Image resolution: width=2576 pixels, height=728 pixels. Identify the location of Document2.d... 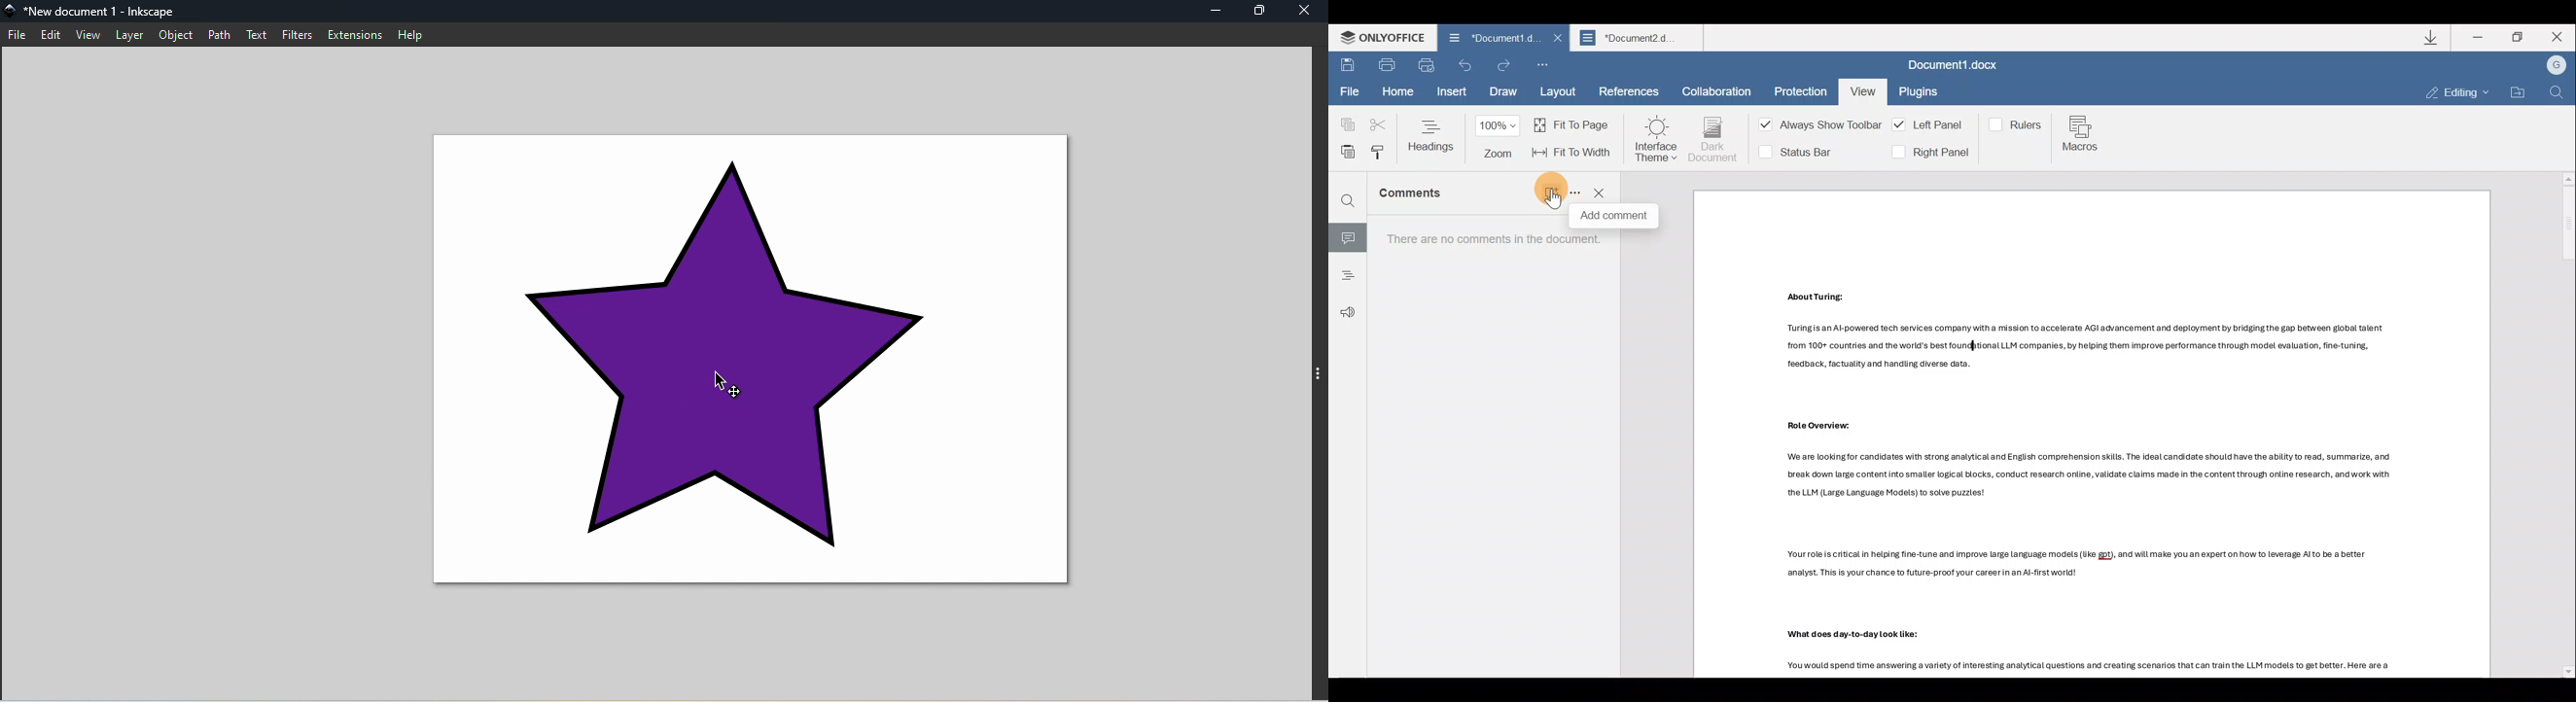
(1640, 40).